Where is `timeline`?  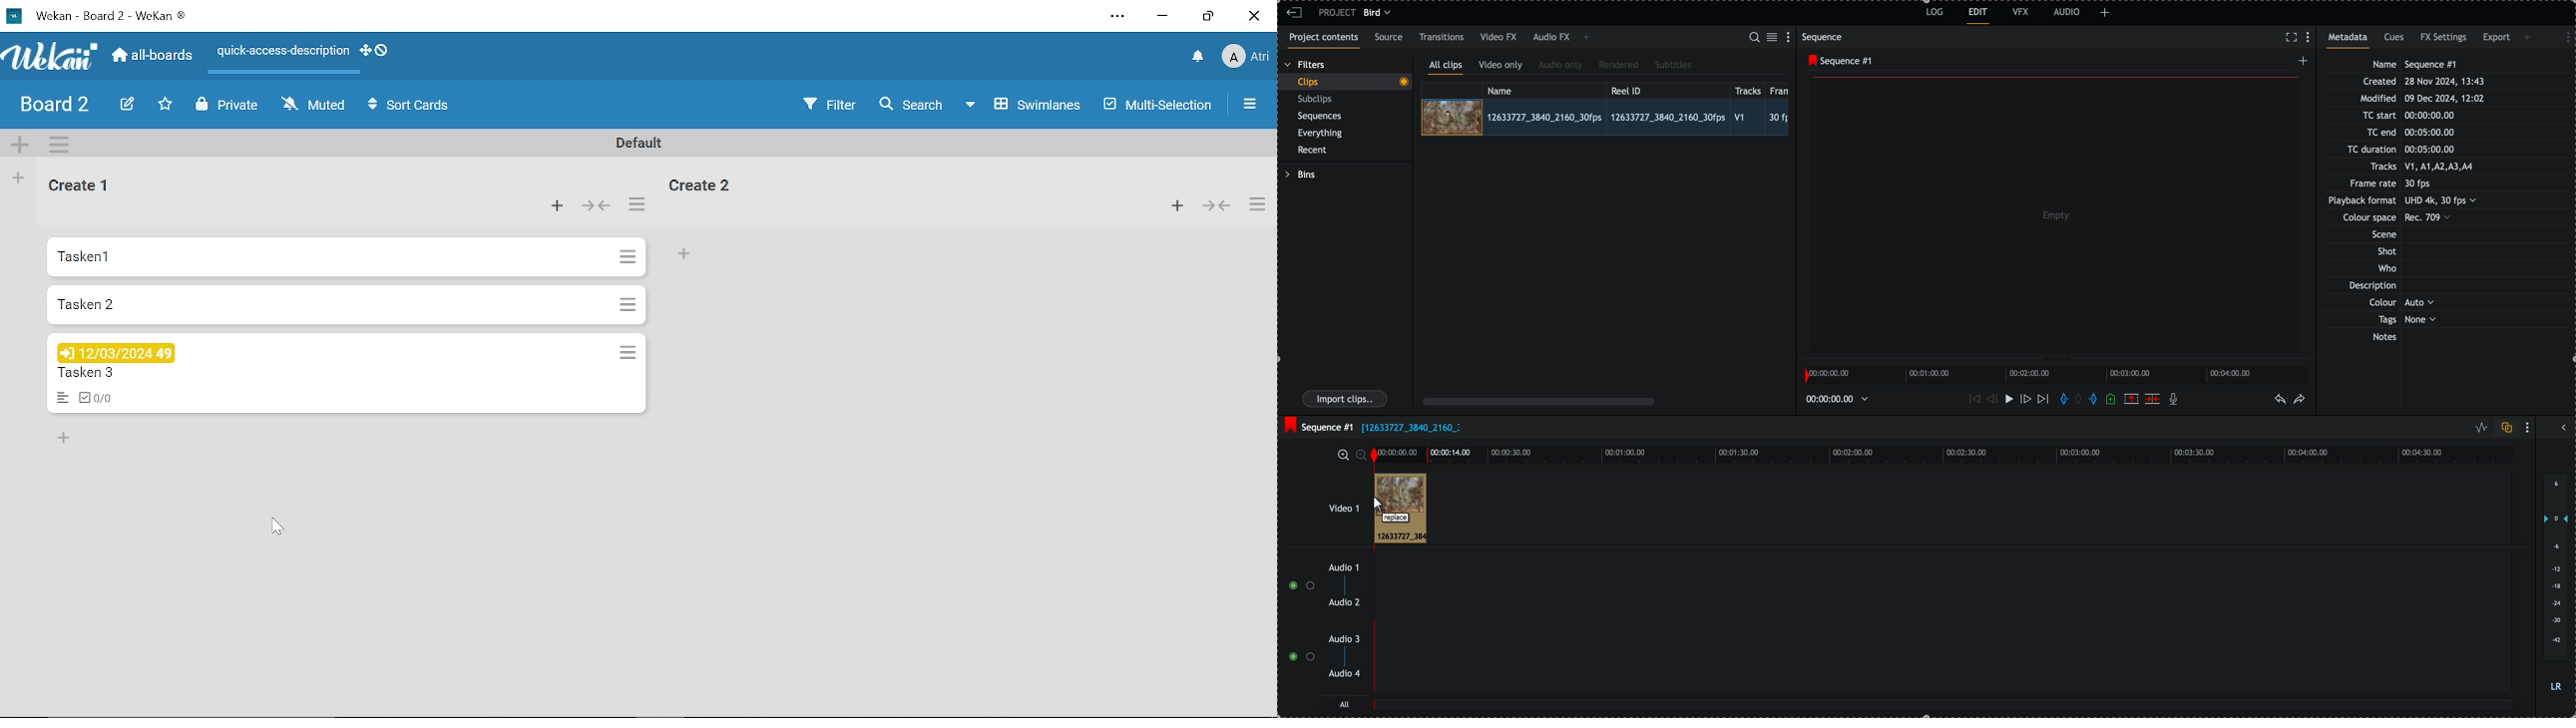
timeline is located at coordinates (1941, 454).